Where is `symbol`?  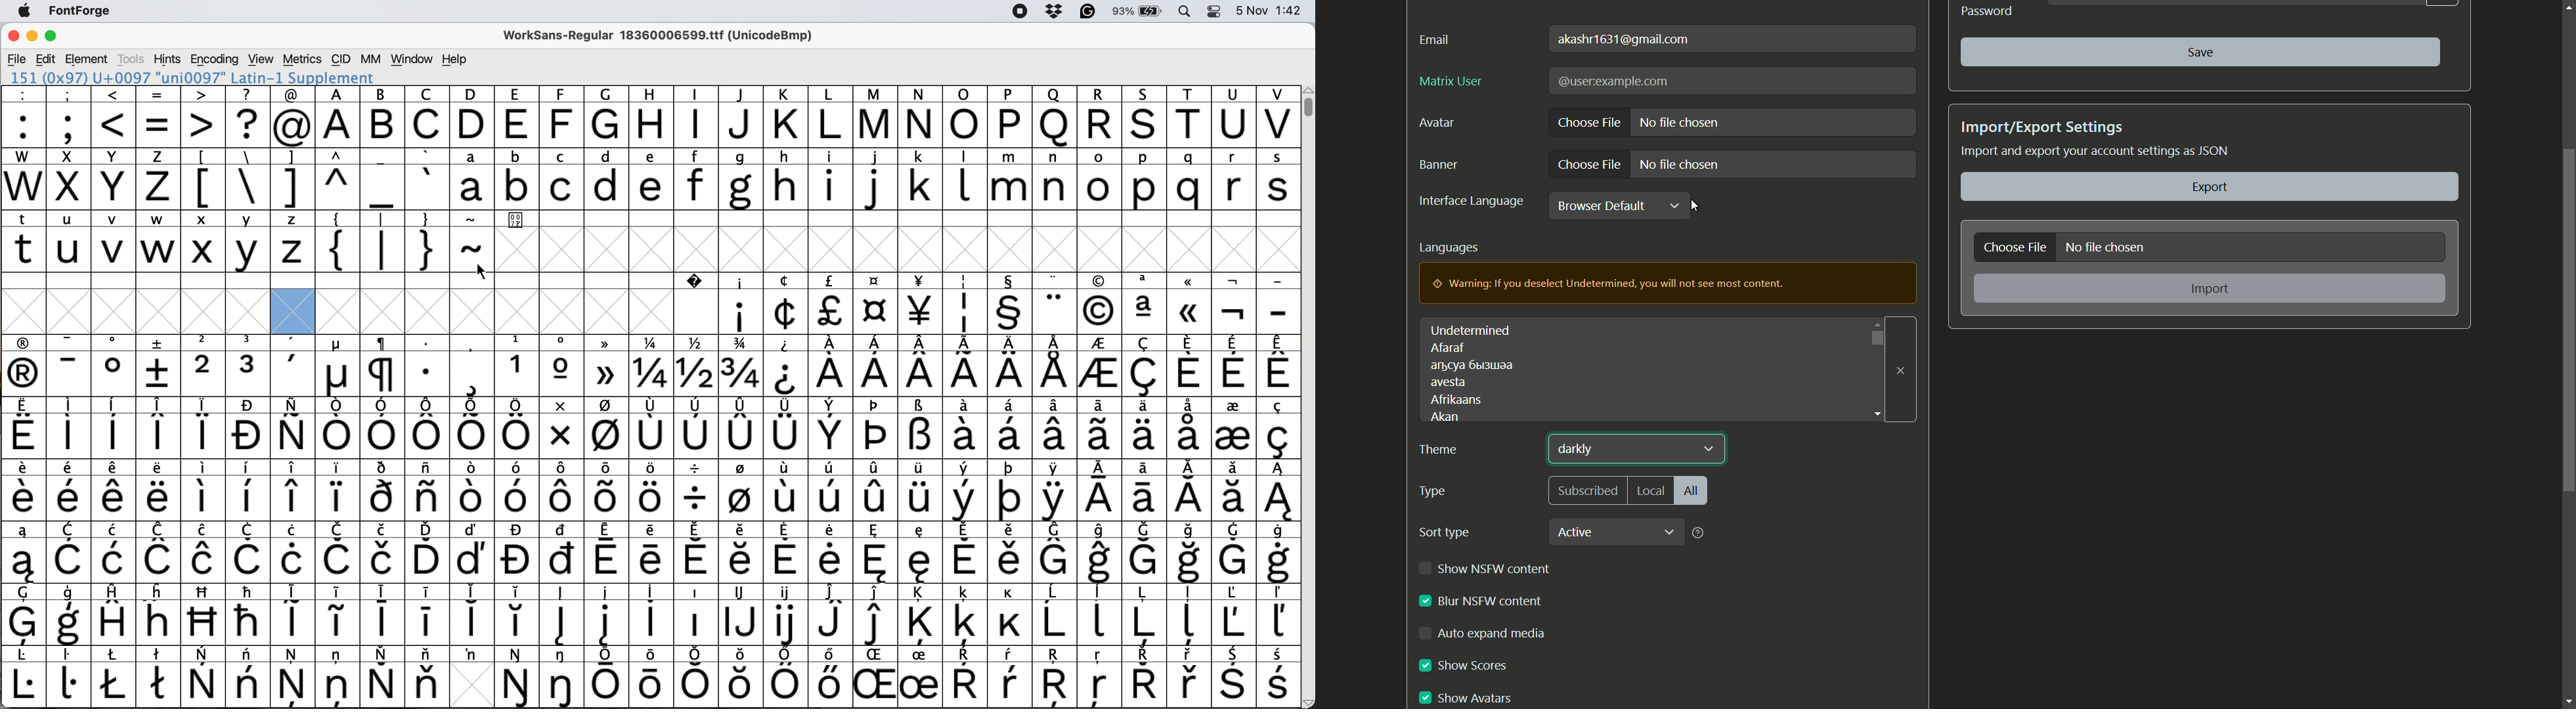 symbol is located at coordinates (608, 677).